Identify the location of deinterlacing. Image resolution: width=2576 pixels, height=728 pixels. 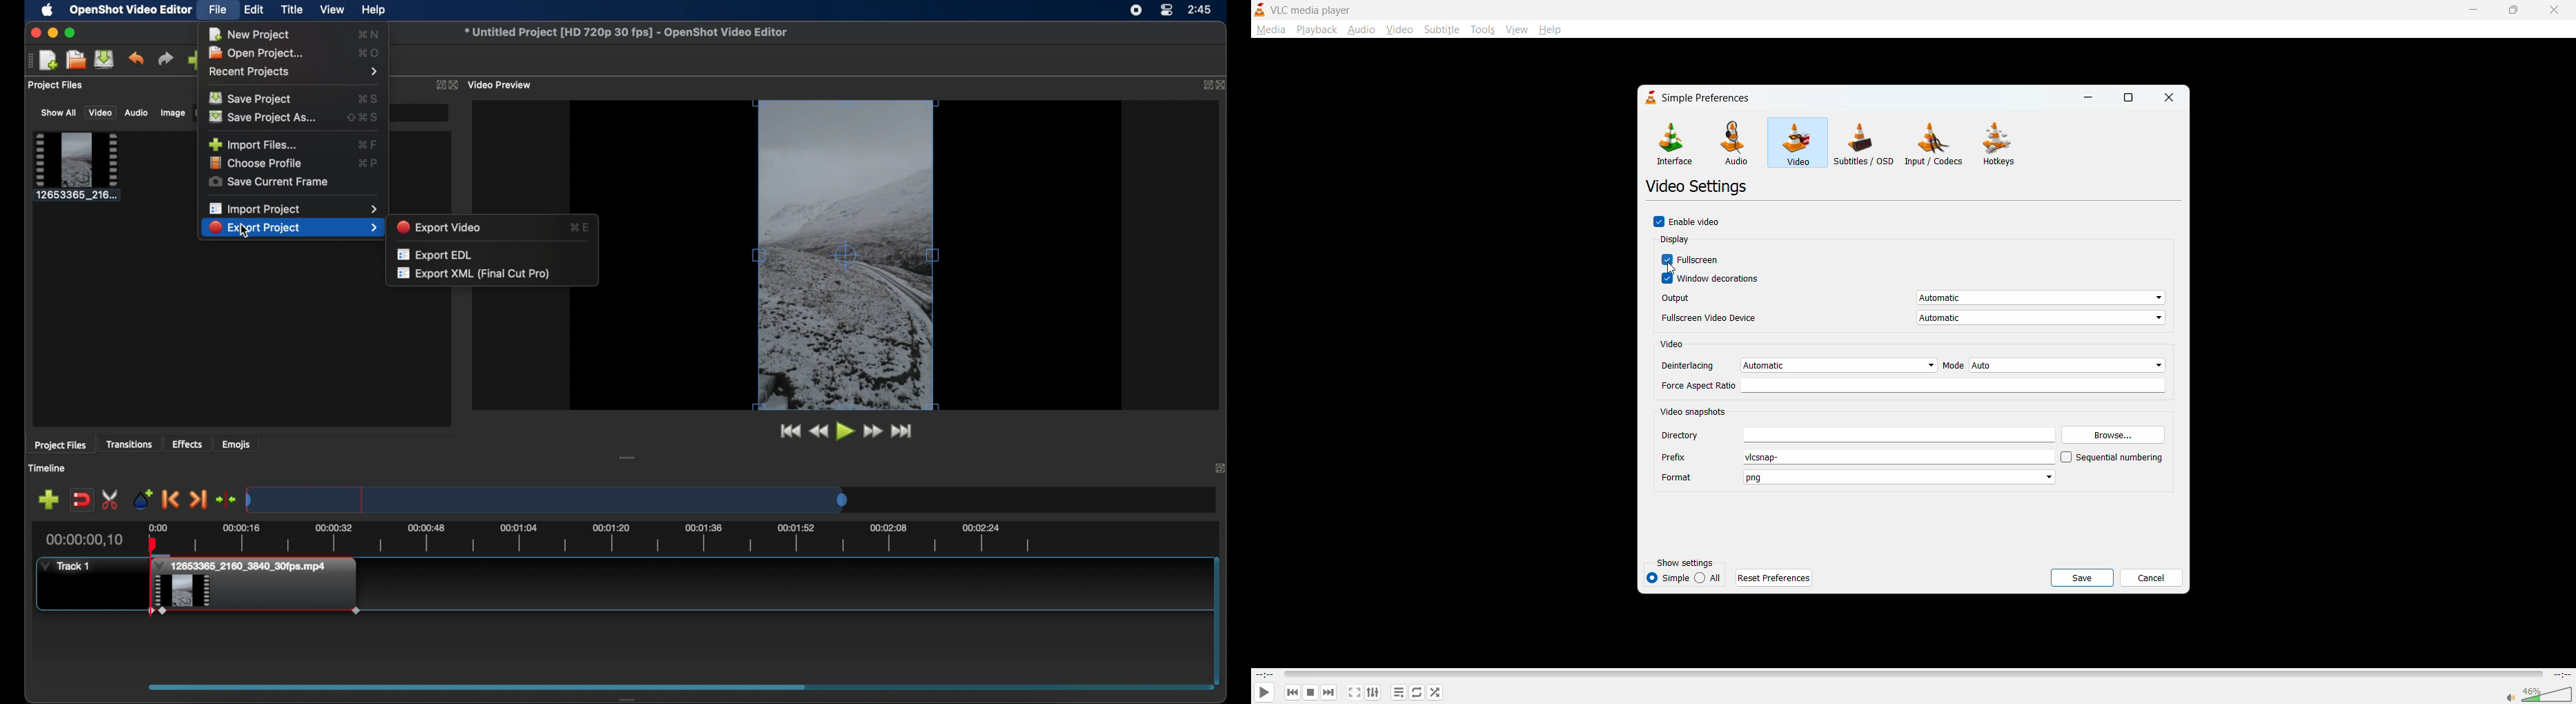
(1798, 364).